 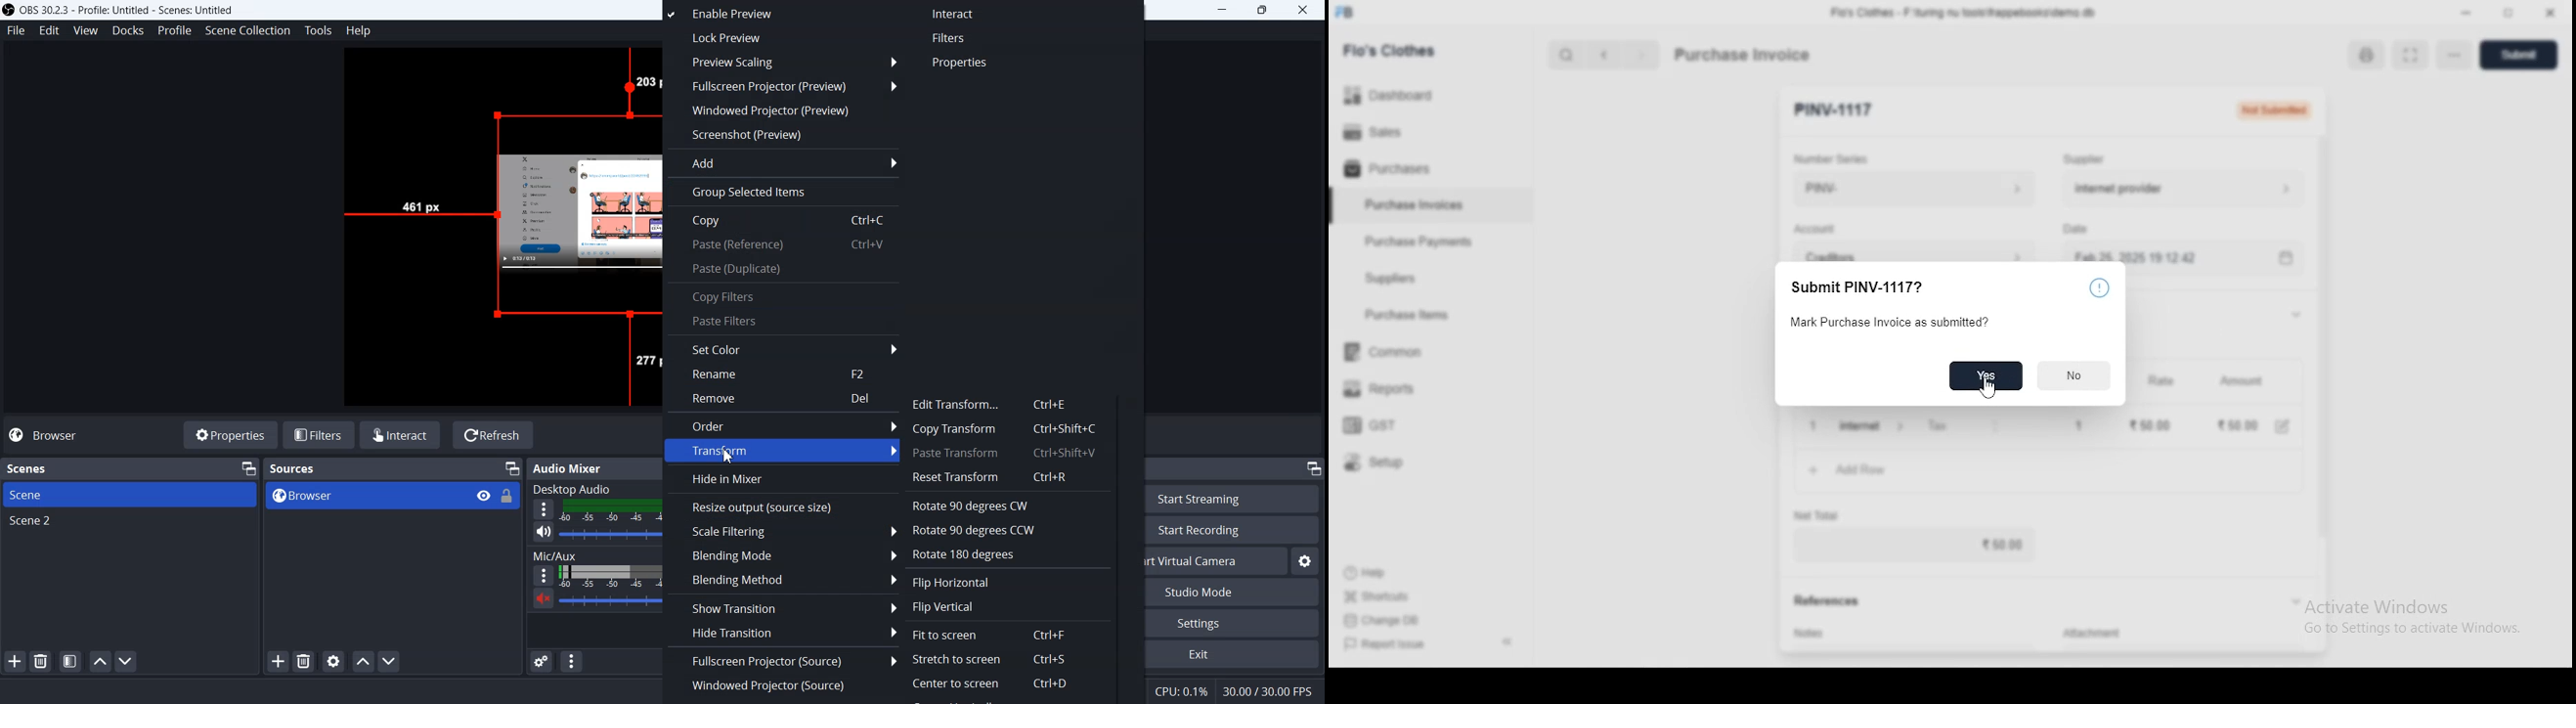 What do you see at coordinates (2074, 376) in the screenshot?
I see `no` at bounding box center [2074, 376].